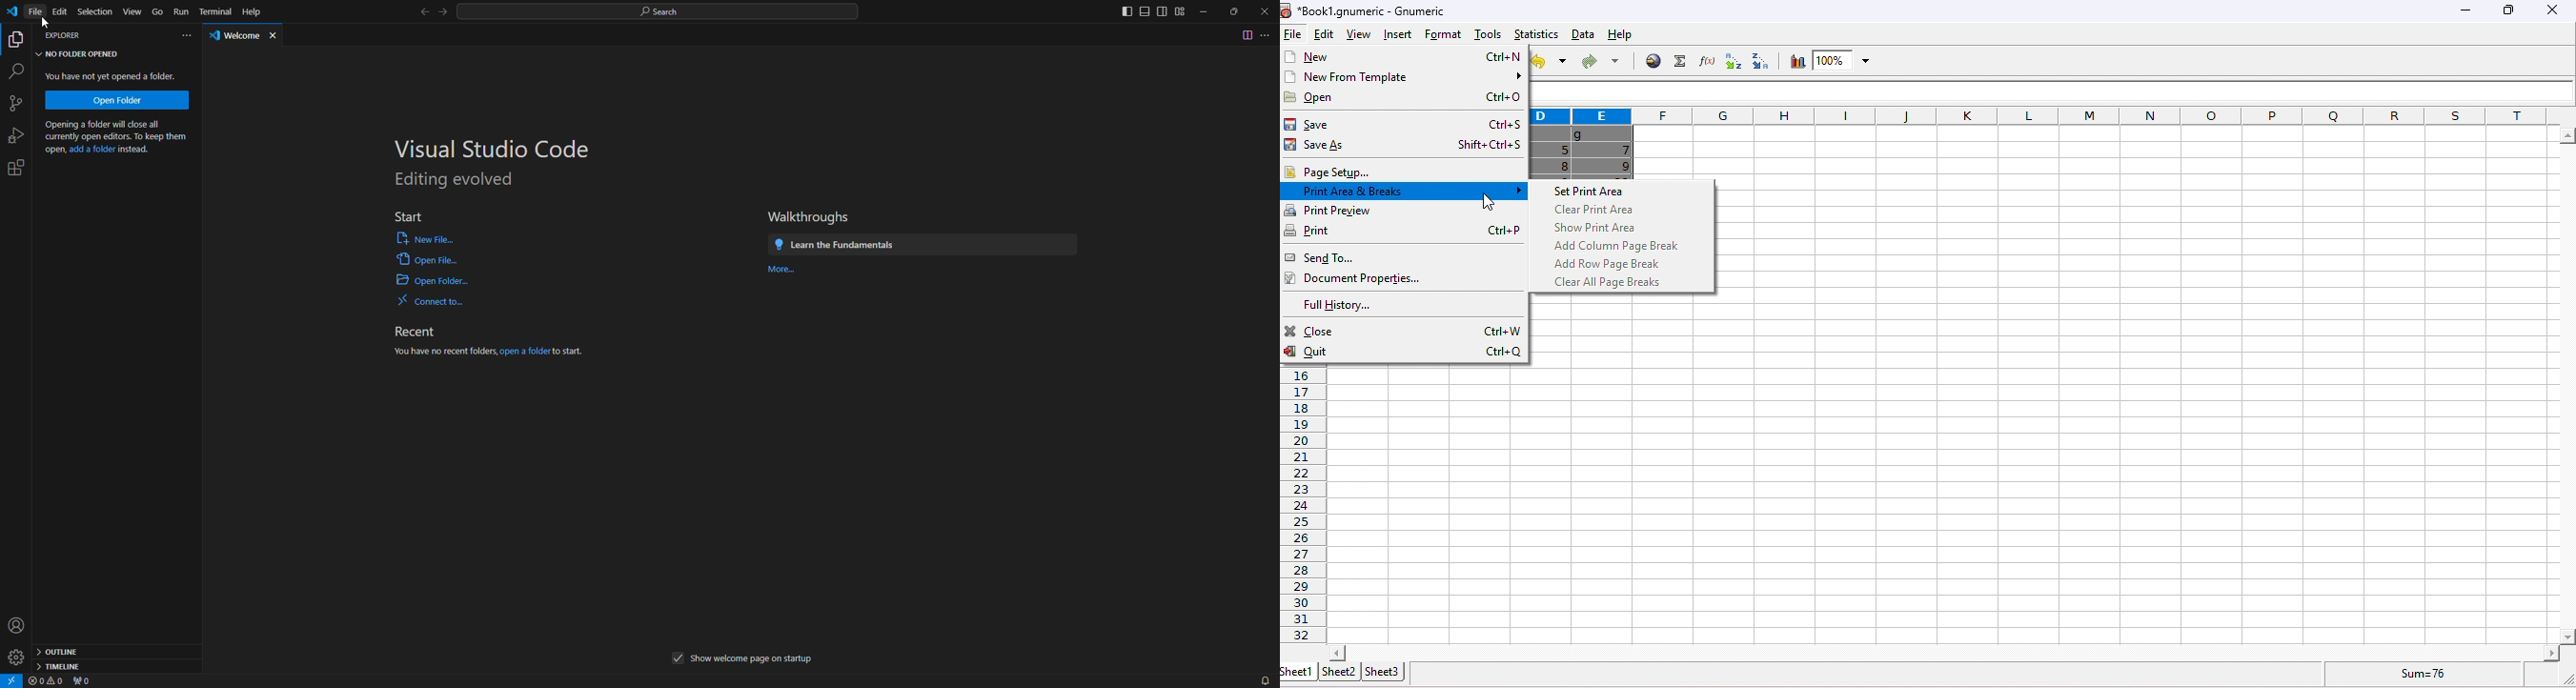 Image resolution: width=2576 pixels, height=700 pixels. Describe the element at coordinates (2551, 10) in the screenshot. I see `close` at that location.